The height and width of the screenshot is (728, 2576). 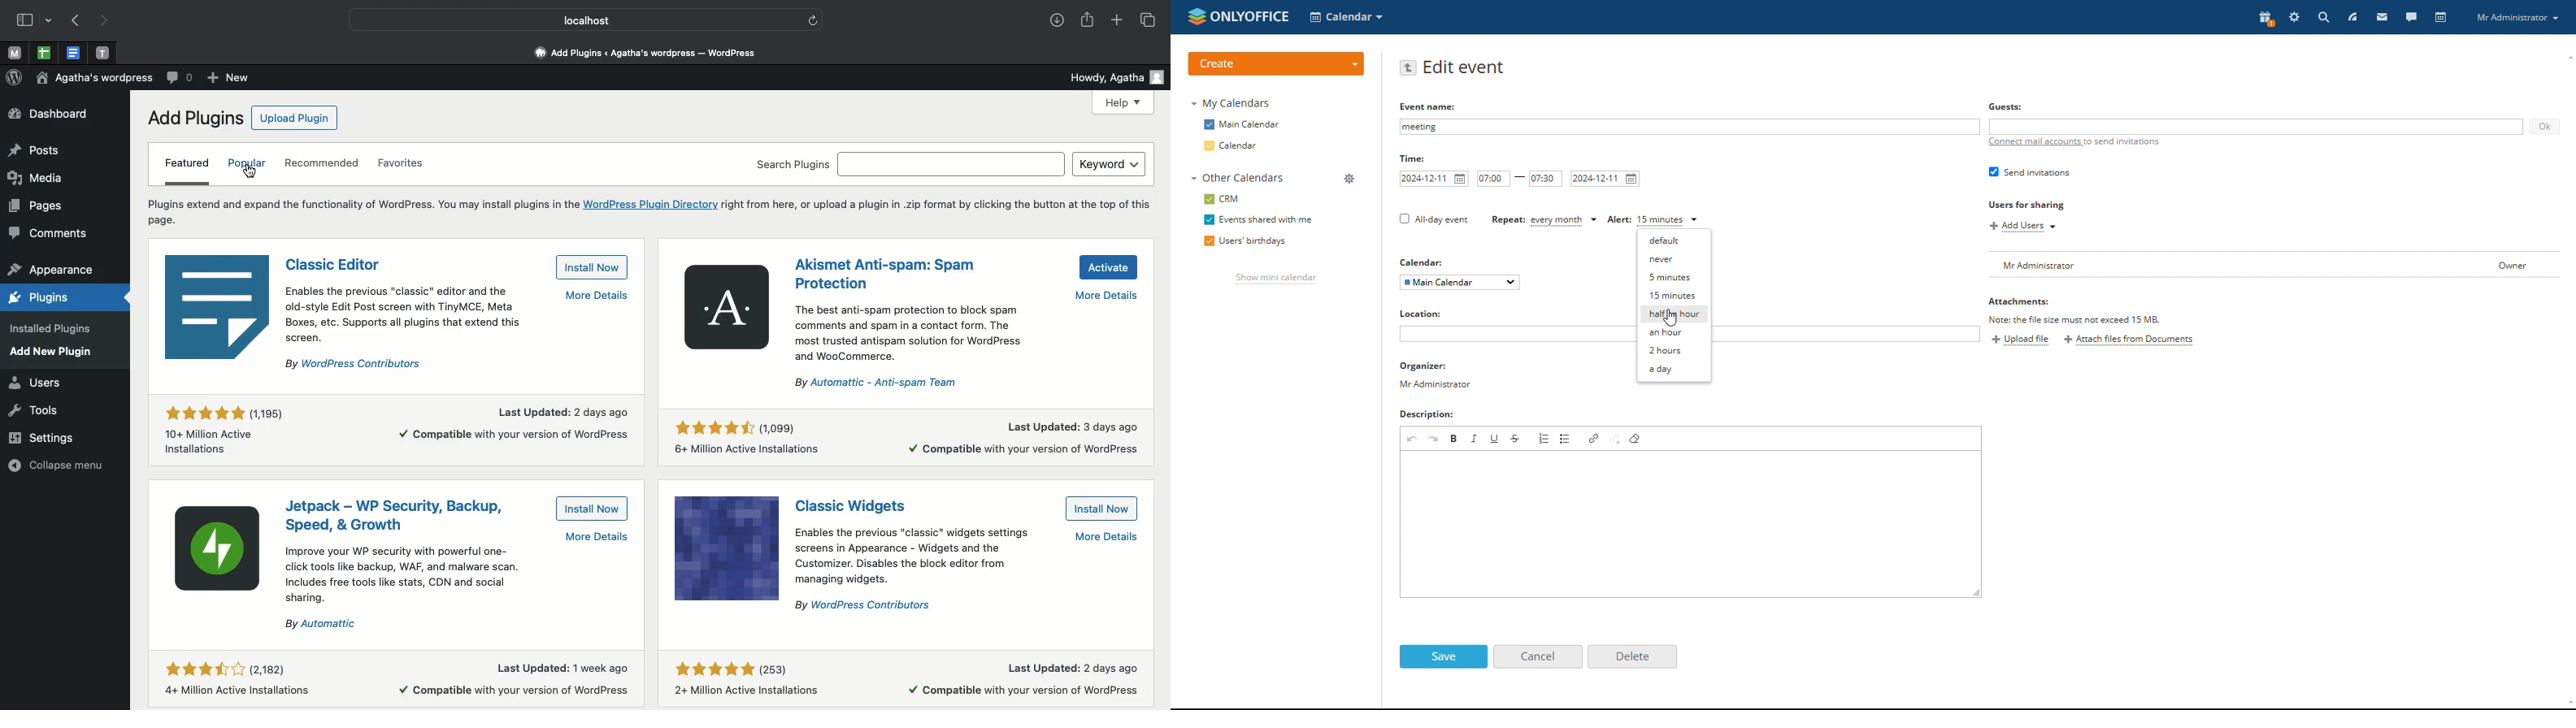 I want to click on Search plugins, so click(x=793, y=162).